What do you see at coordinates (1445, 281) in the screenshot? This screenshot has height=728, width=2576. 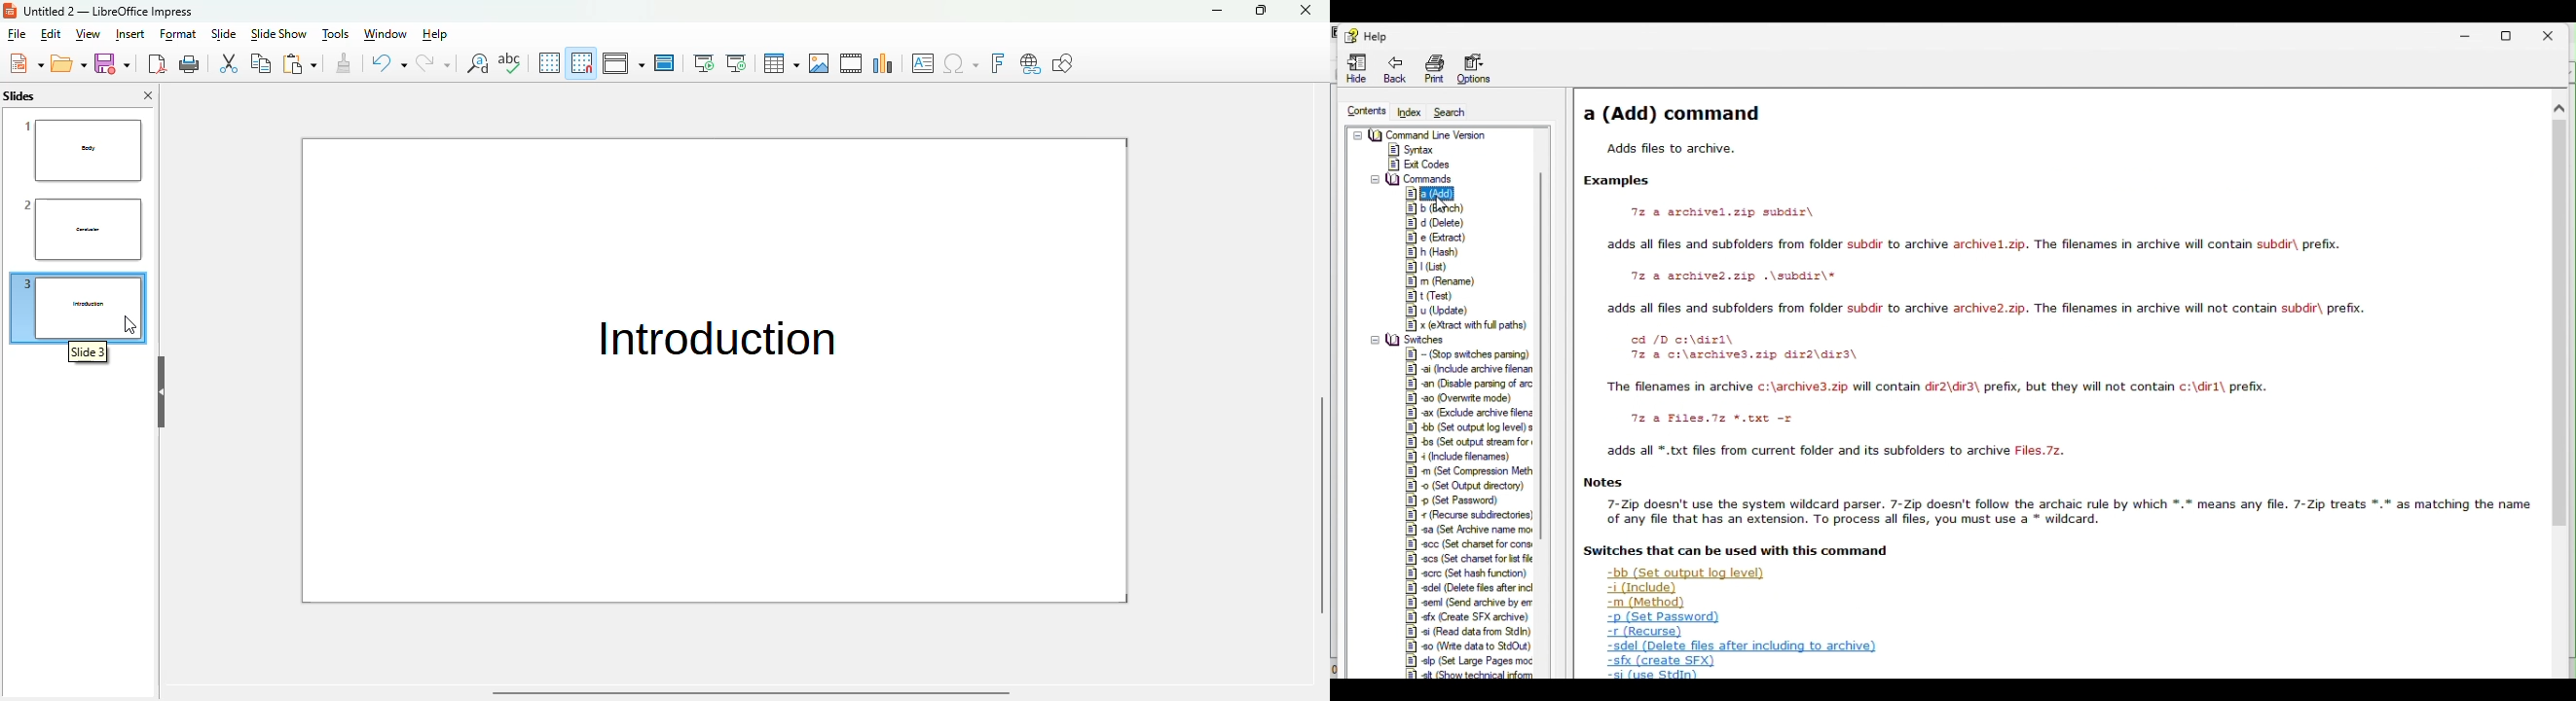 I see `m` at bounding box center [1445, 281].